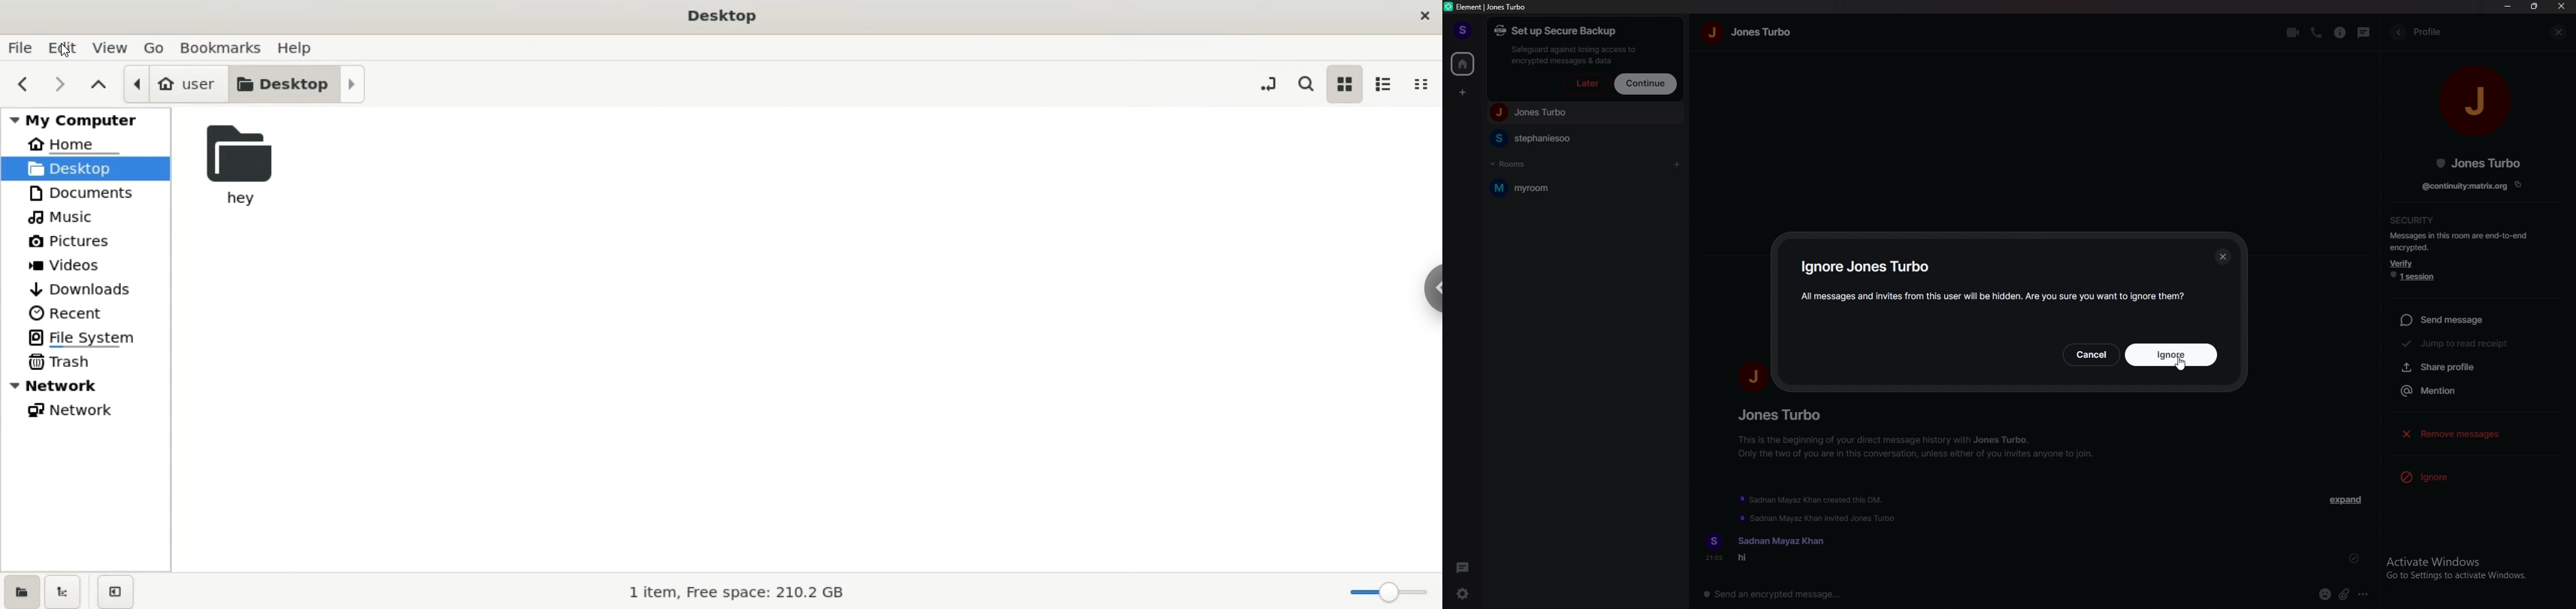 Image resolution: width=2576 pixels, height=616 pixels. I want to click on close info pane, so click(2561, 33).